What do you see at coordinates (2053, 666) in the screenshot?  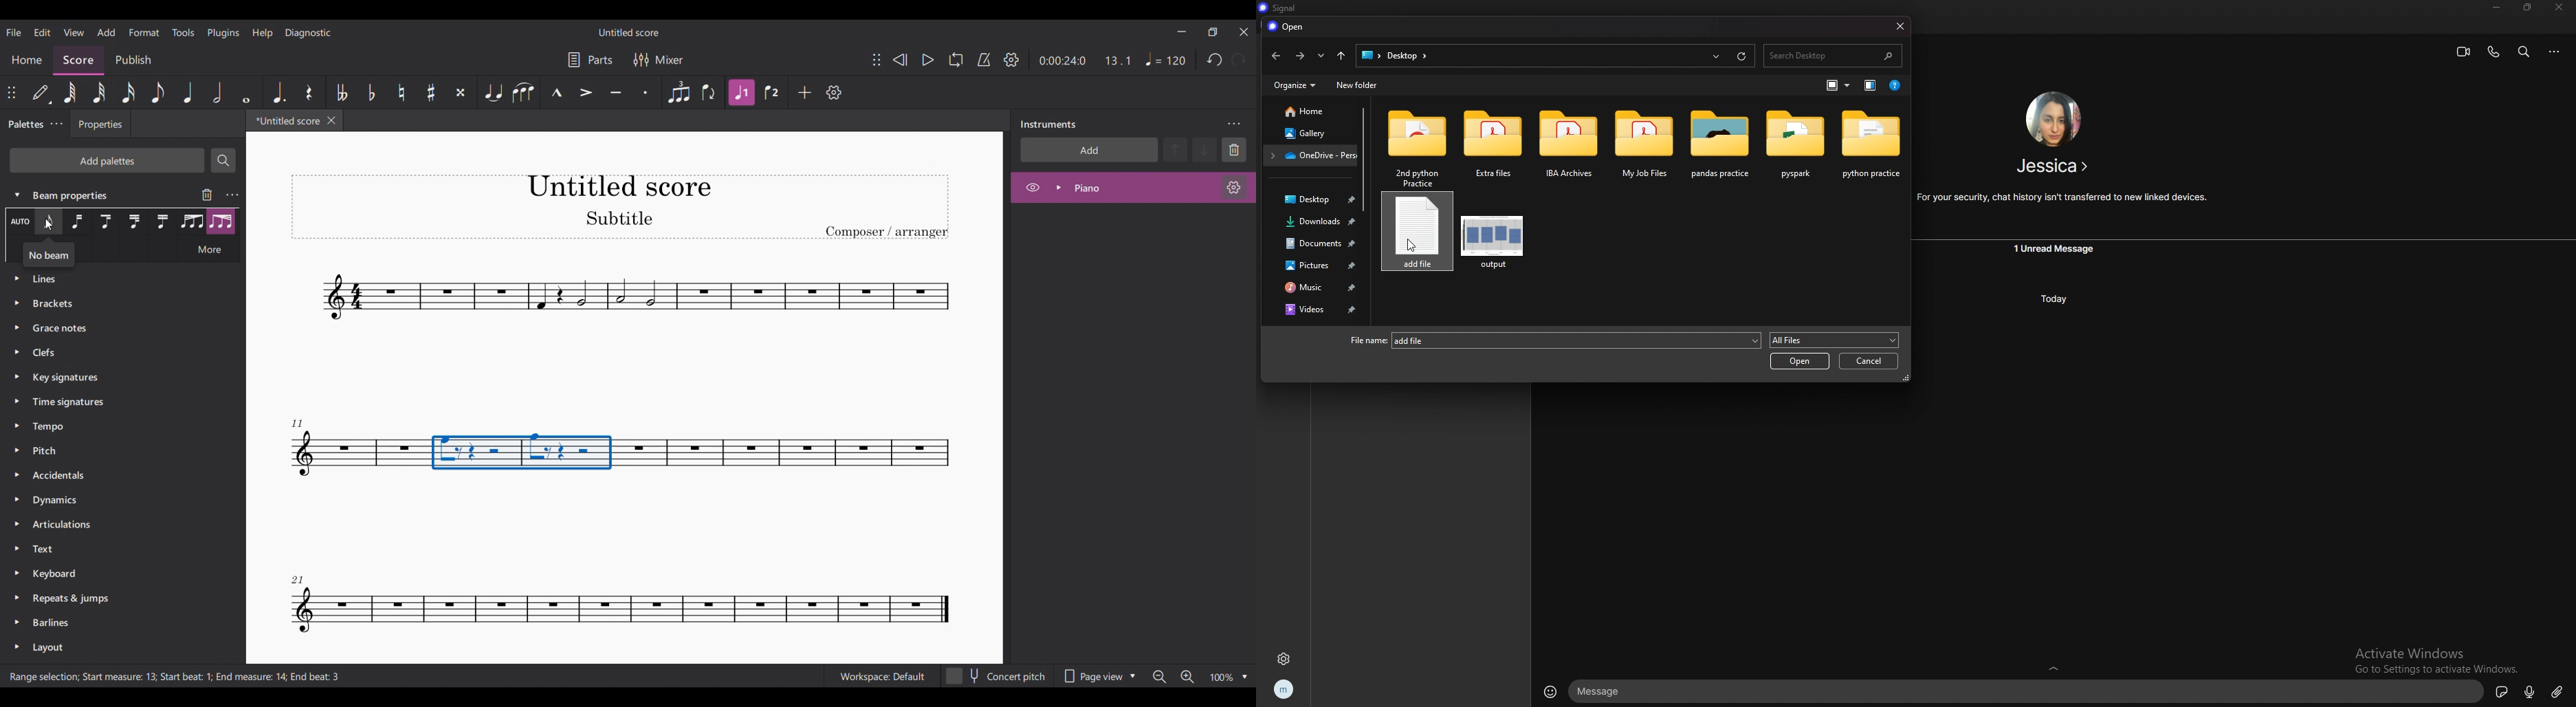 I see `expand text box` at bounding box center [2053, 666].